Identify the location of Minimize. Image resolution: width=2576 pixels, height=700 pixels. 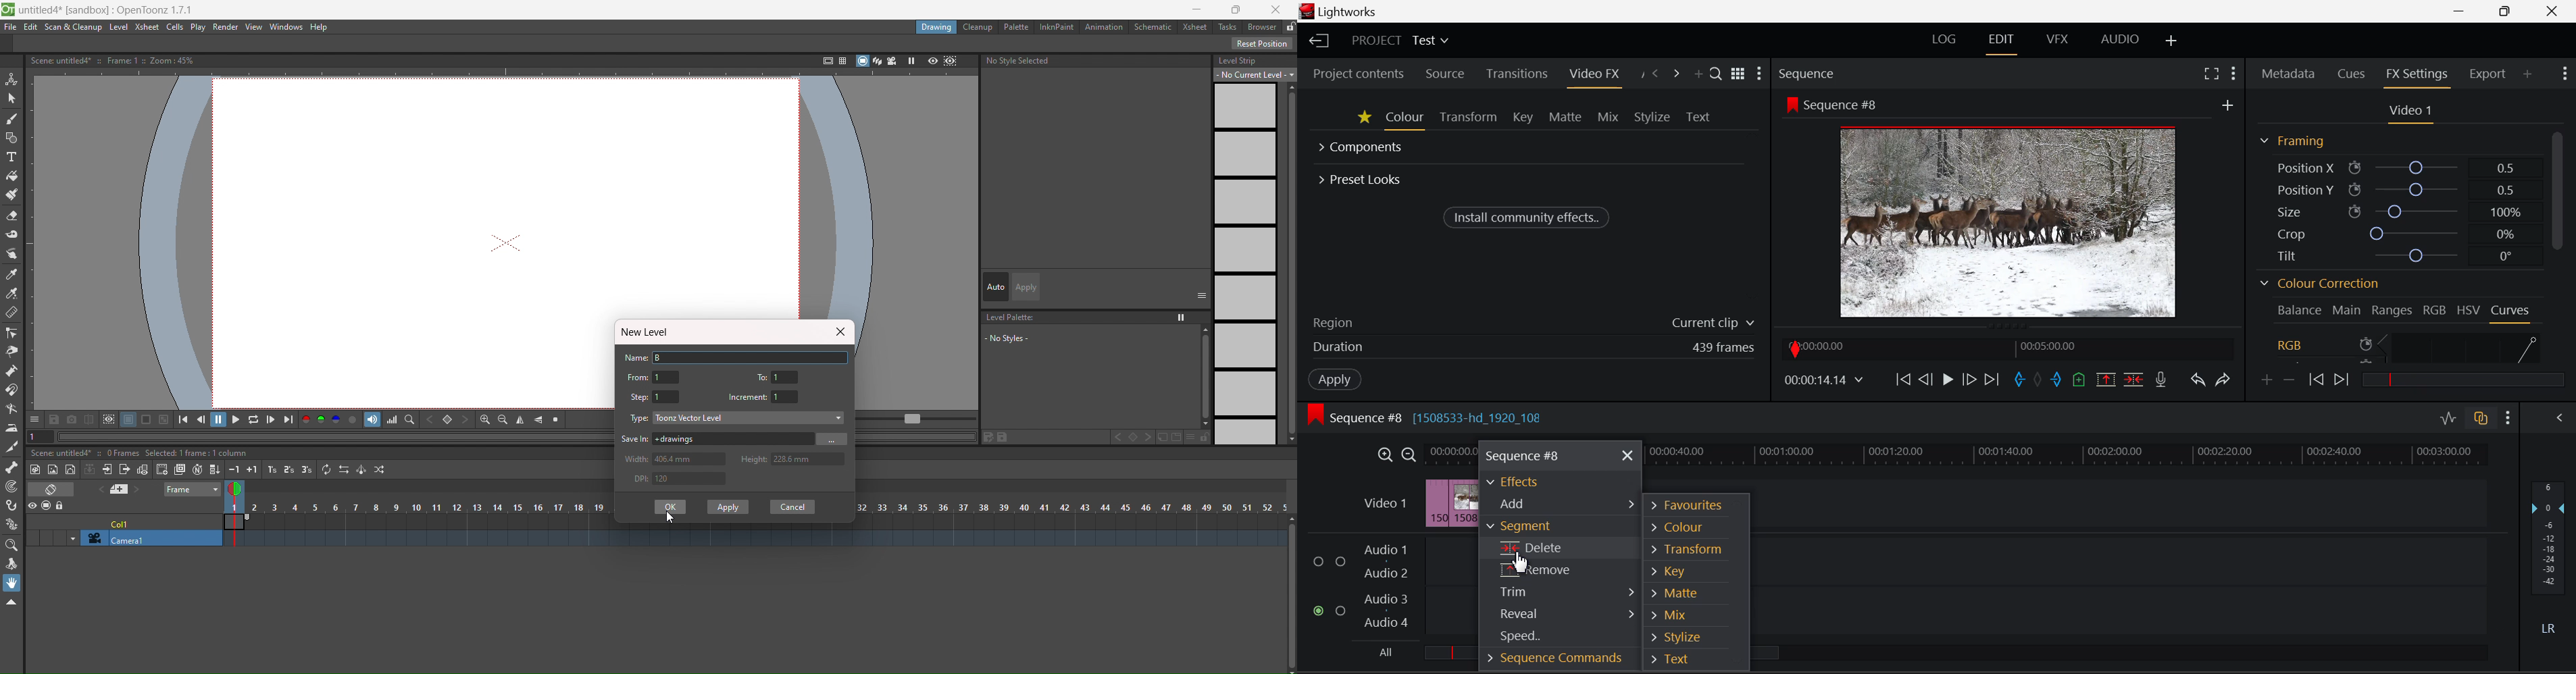
(2506, 11).